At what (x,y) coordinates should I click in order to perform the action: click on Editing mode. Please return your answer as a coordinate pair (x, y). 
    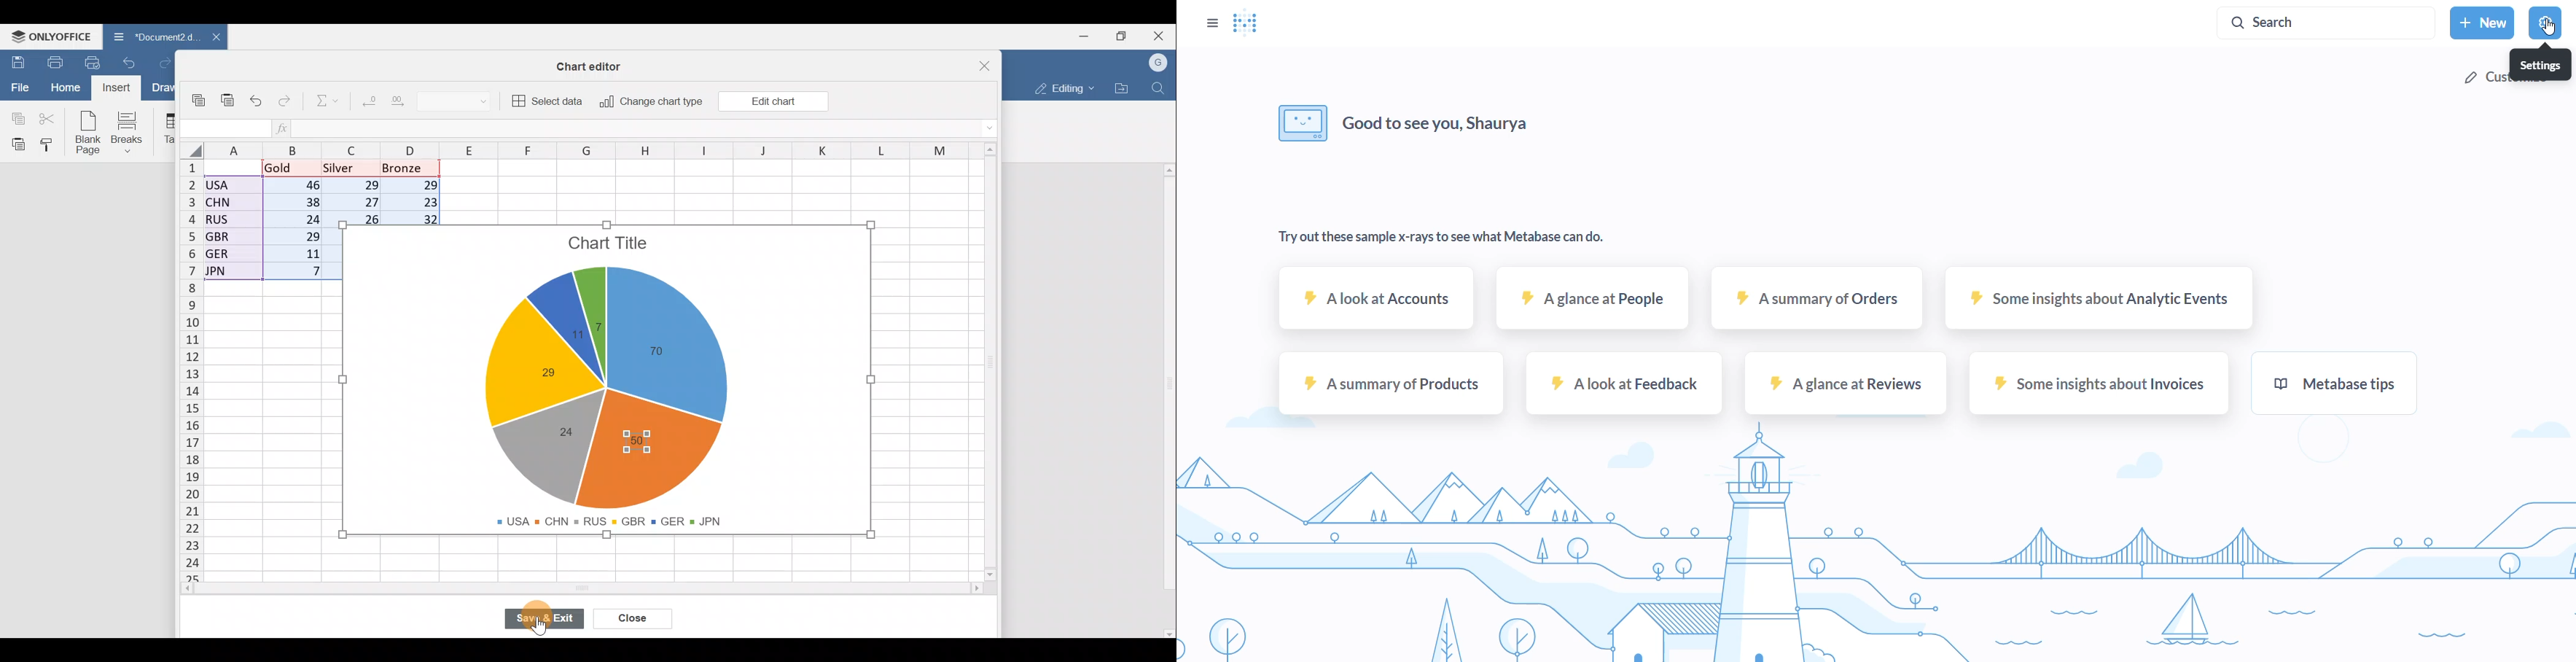
    Looking at the image, I should click on (1063, 86).